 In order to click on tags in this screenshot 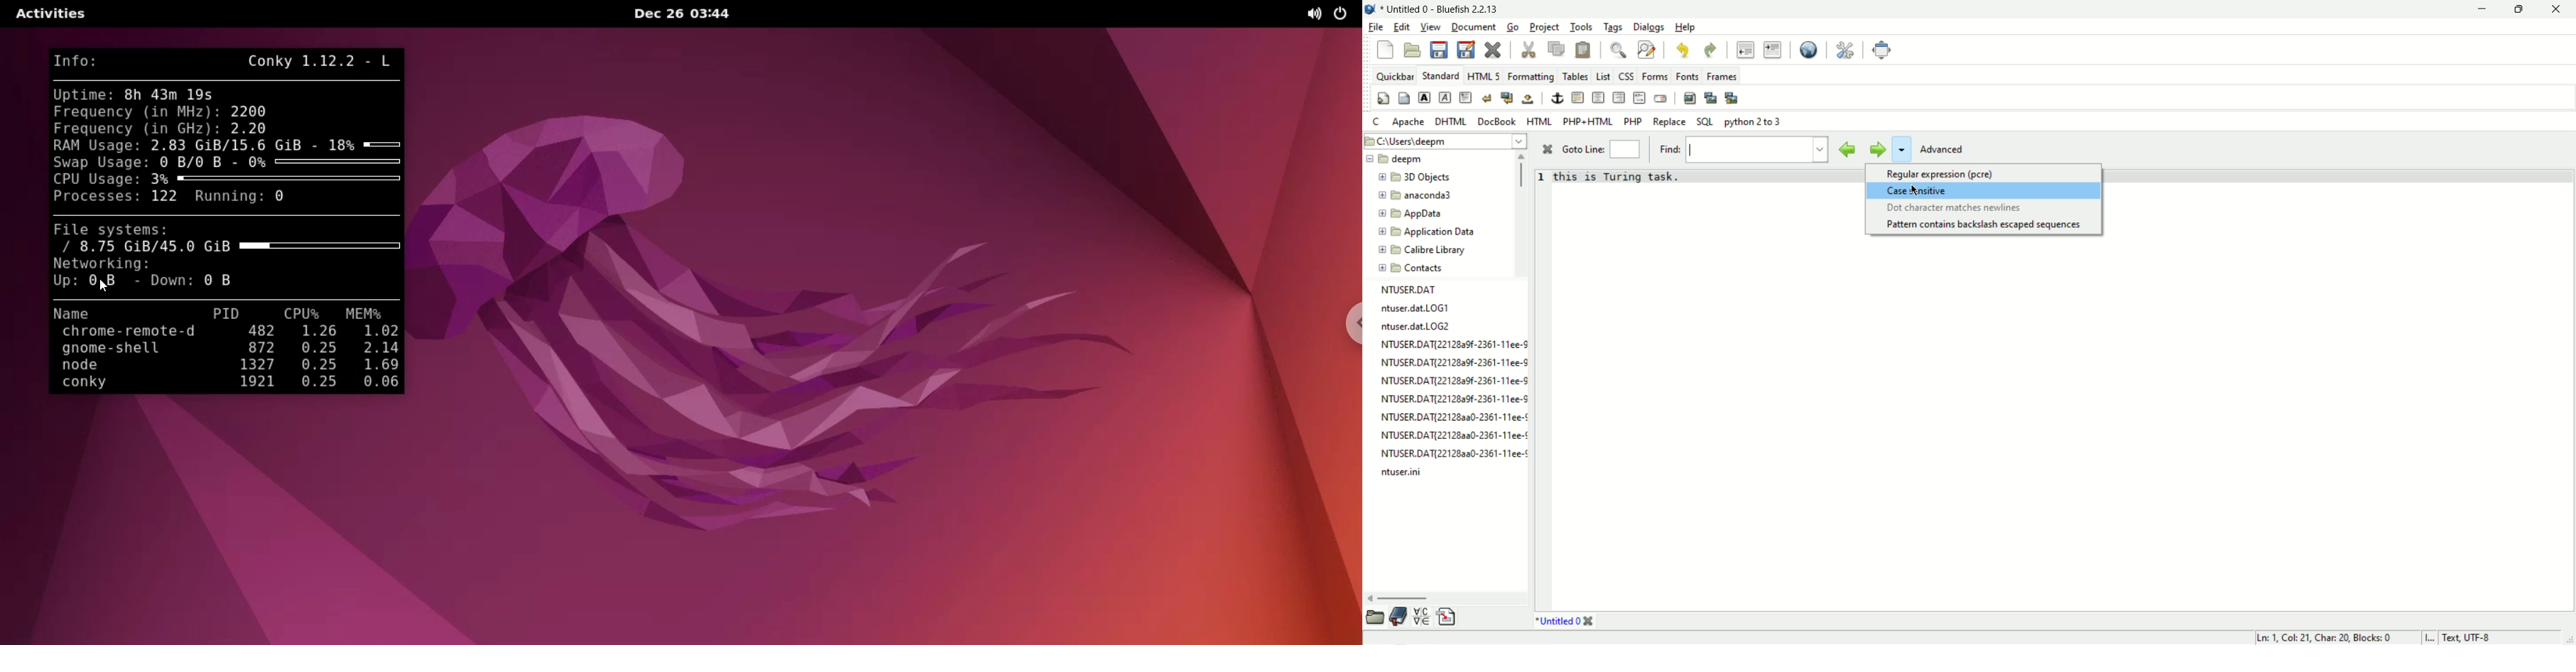, I will do `click(1613, 27)`.